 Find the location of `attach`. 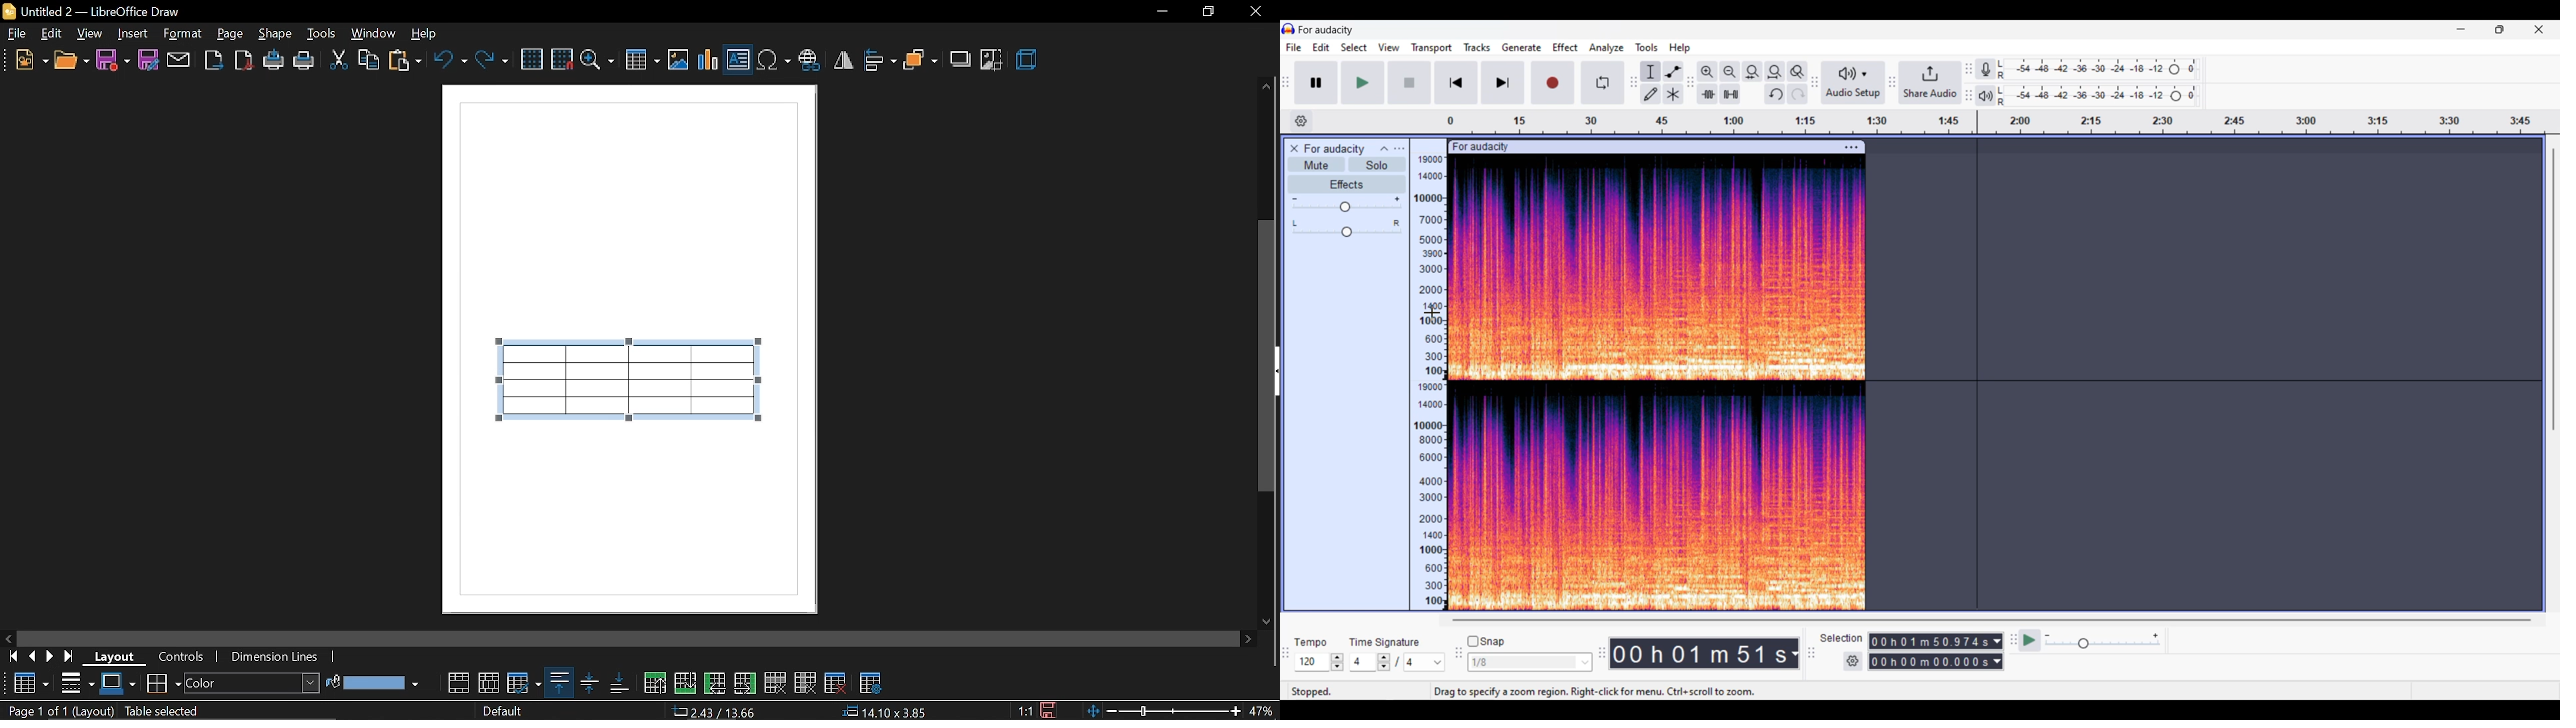

attach is located at coordinates (179, 60).